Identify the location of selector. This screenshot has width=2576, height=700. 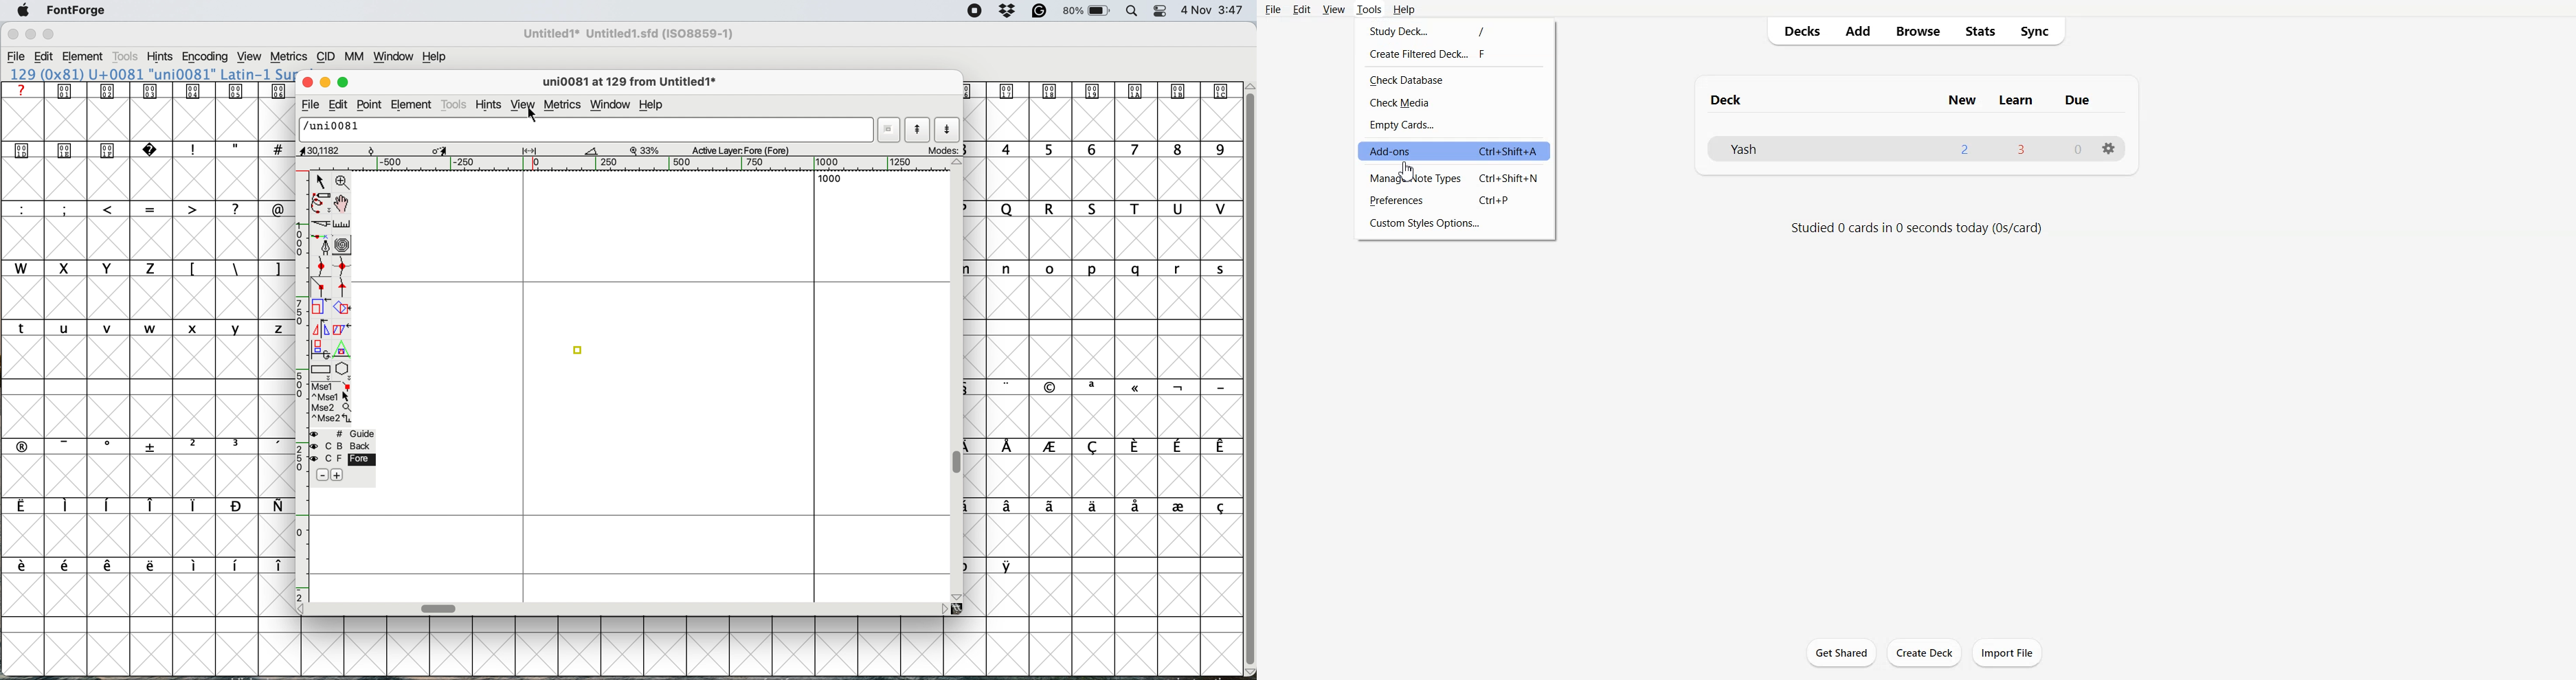
(320, 180).